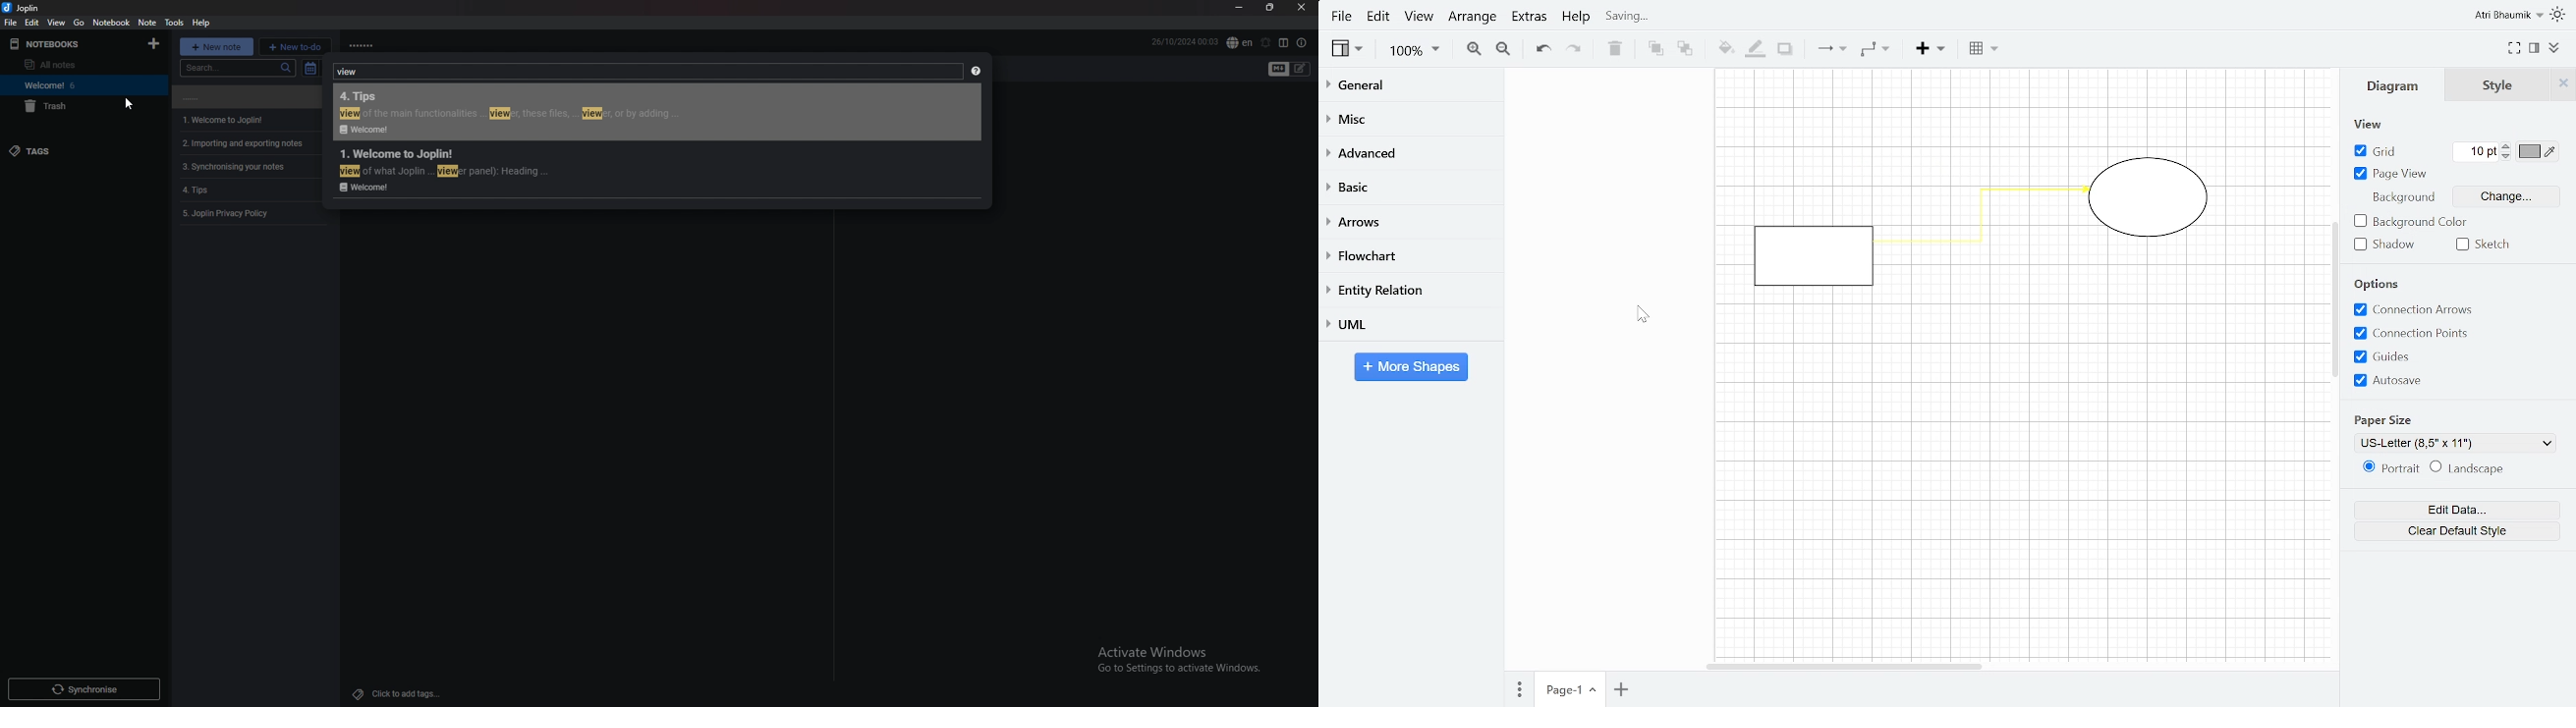 The image size is (2576, 728). I want to click on Fullscreen, so click(2515, 48).